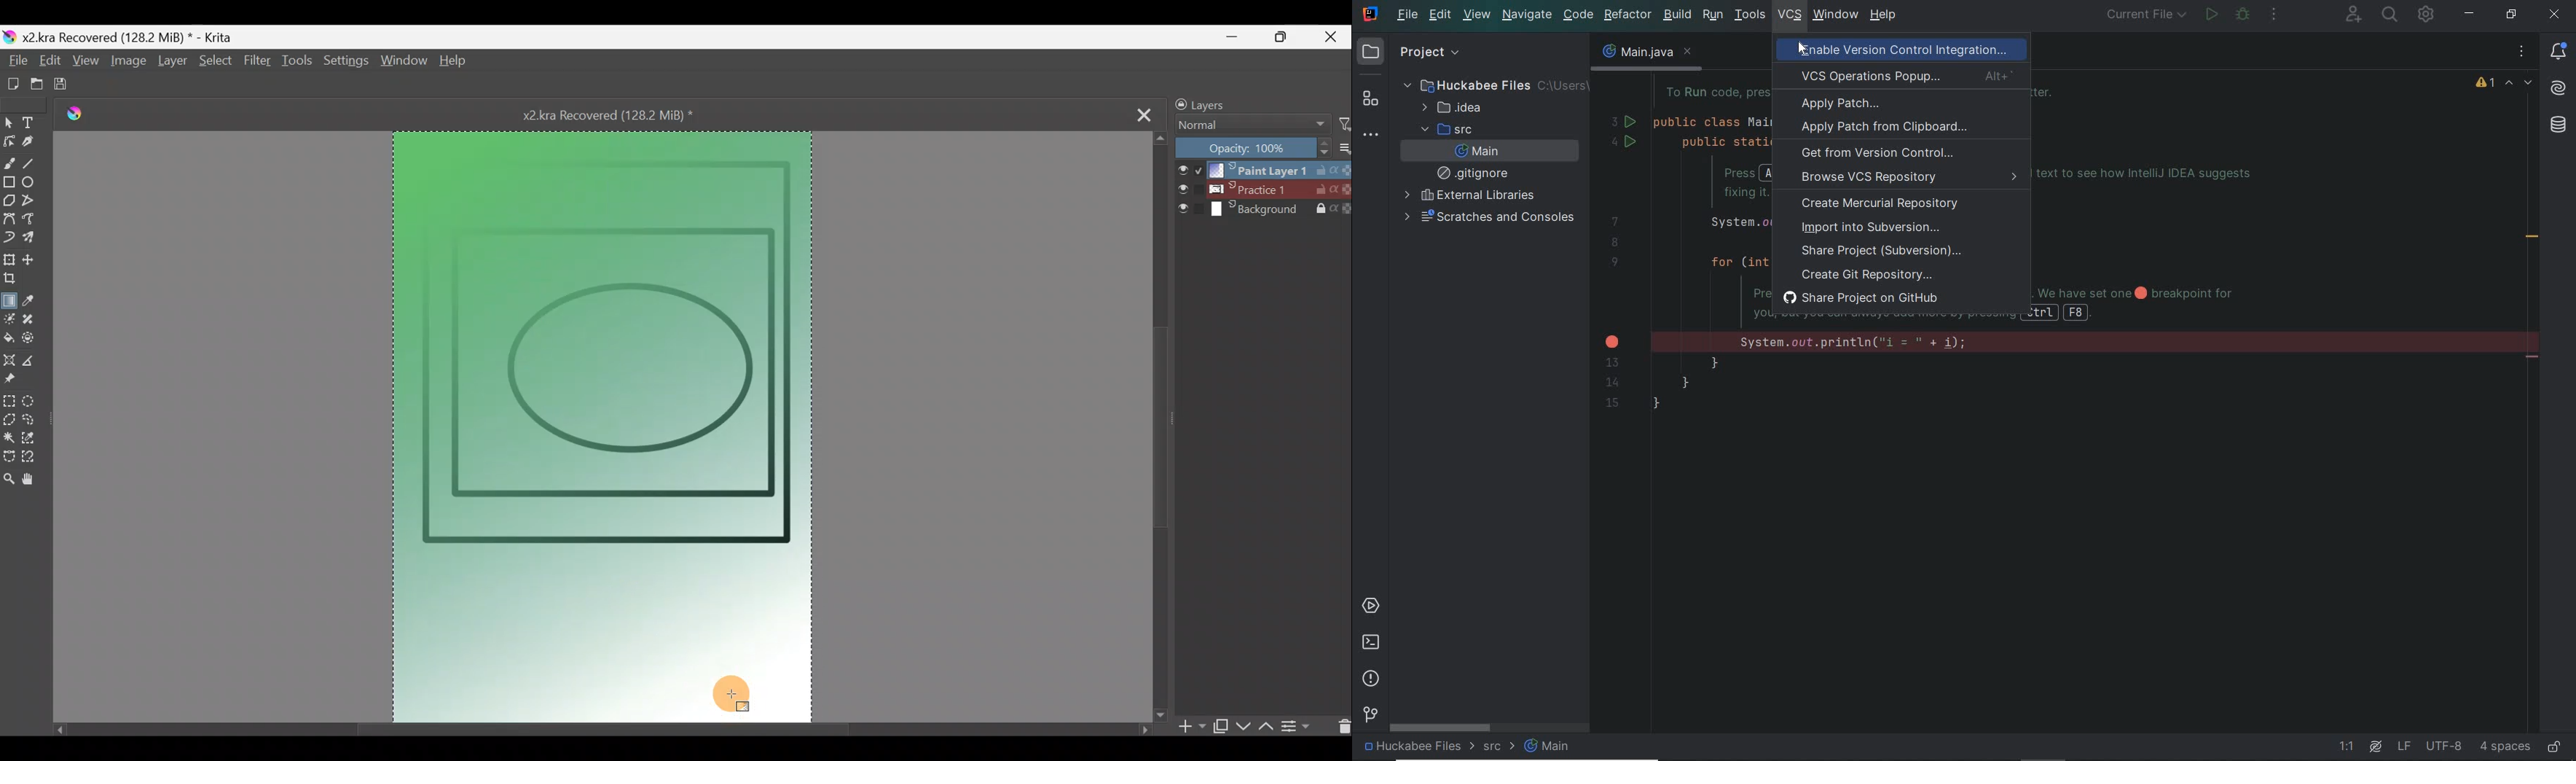 This screenshot has height=784, width=2576. I want to click on share project on Github, so click(1870, 299).